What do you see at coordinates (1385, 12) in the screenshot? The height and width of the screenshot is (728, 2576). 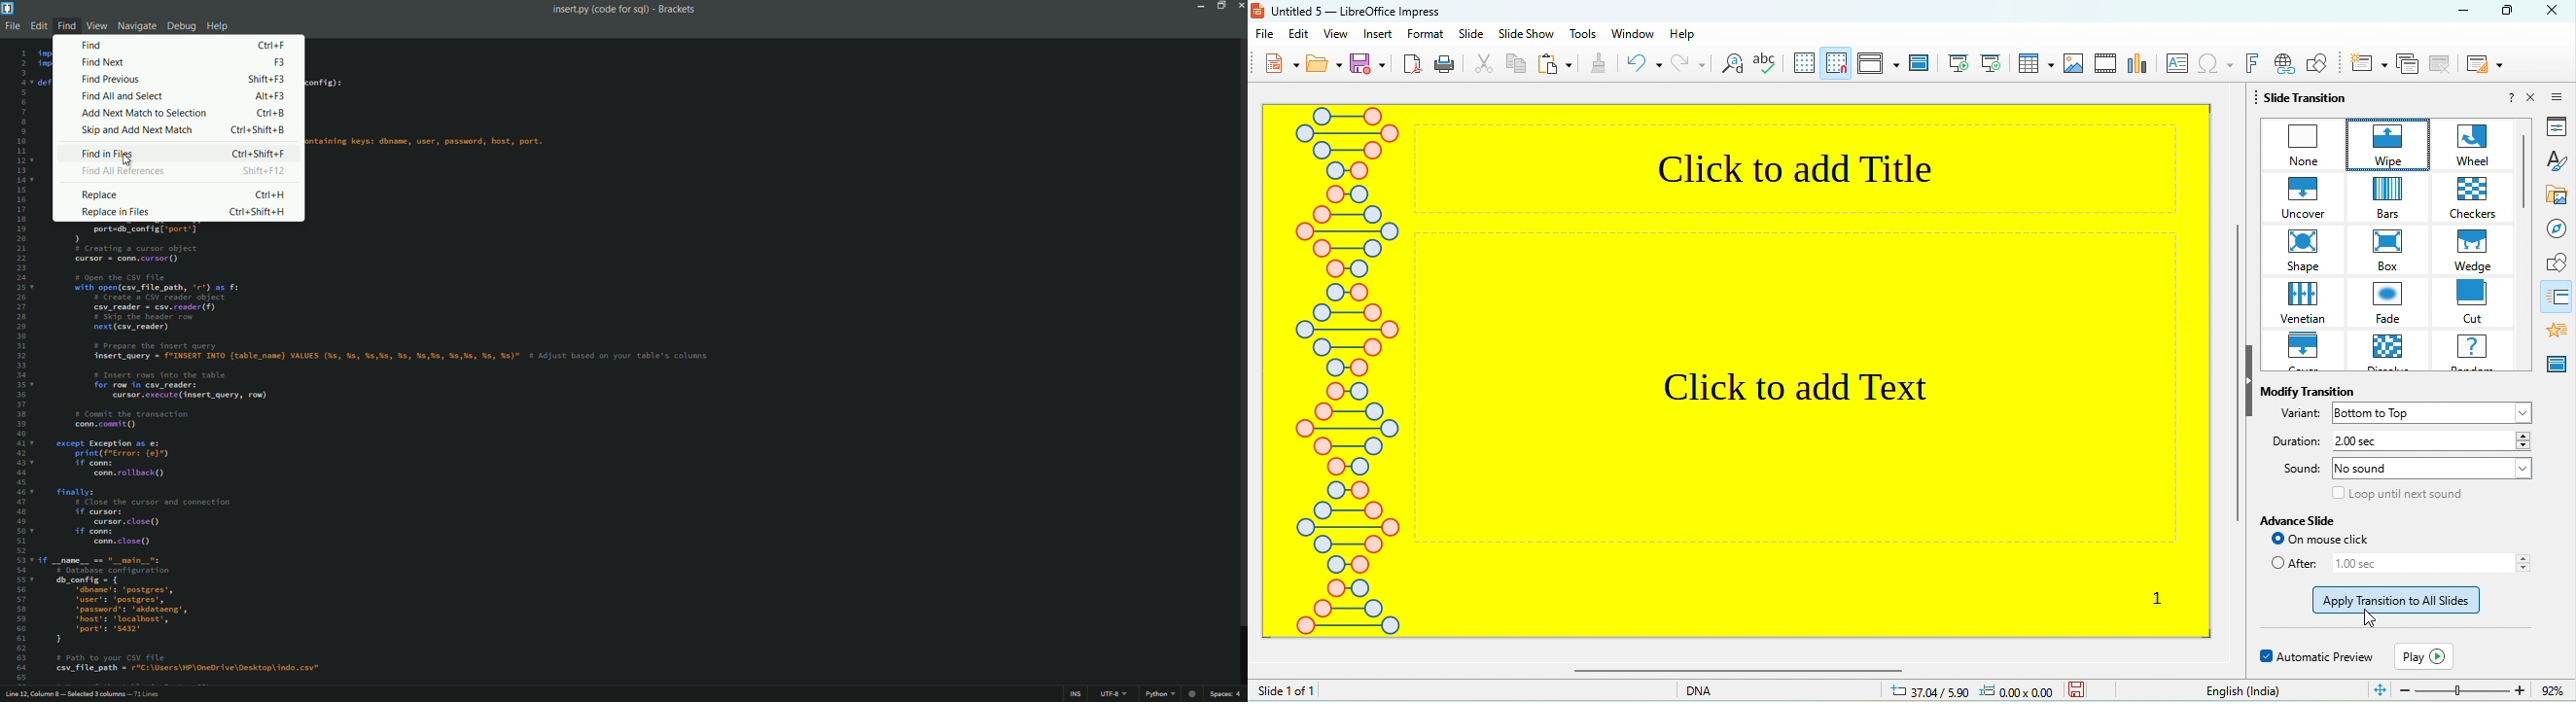 I see `untitled 5- libre office impress` at bounding box center [1385, 12].